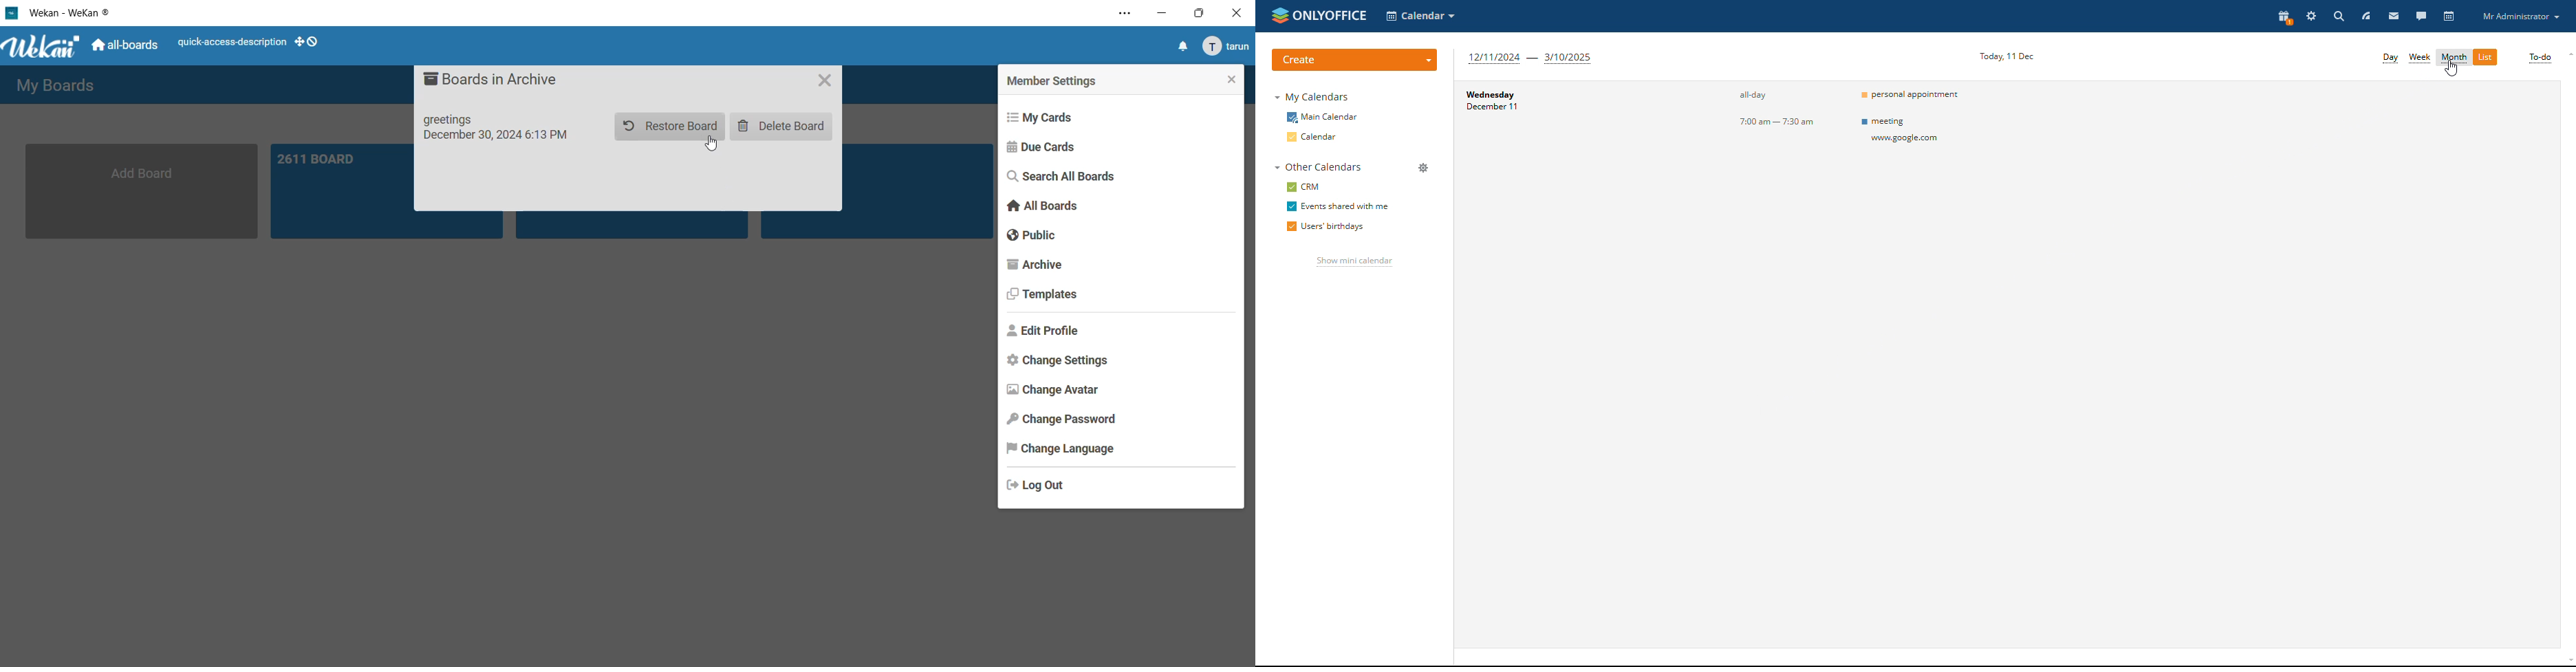  What do you see at coordinates (501, 141) in the screenshot?
I see `december 30,2024 6.13 pm` at bounding box center [501, 141].